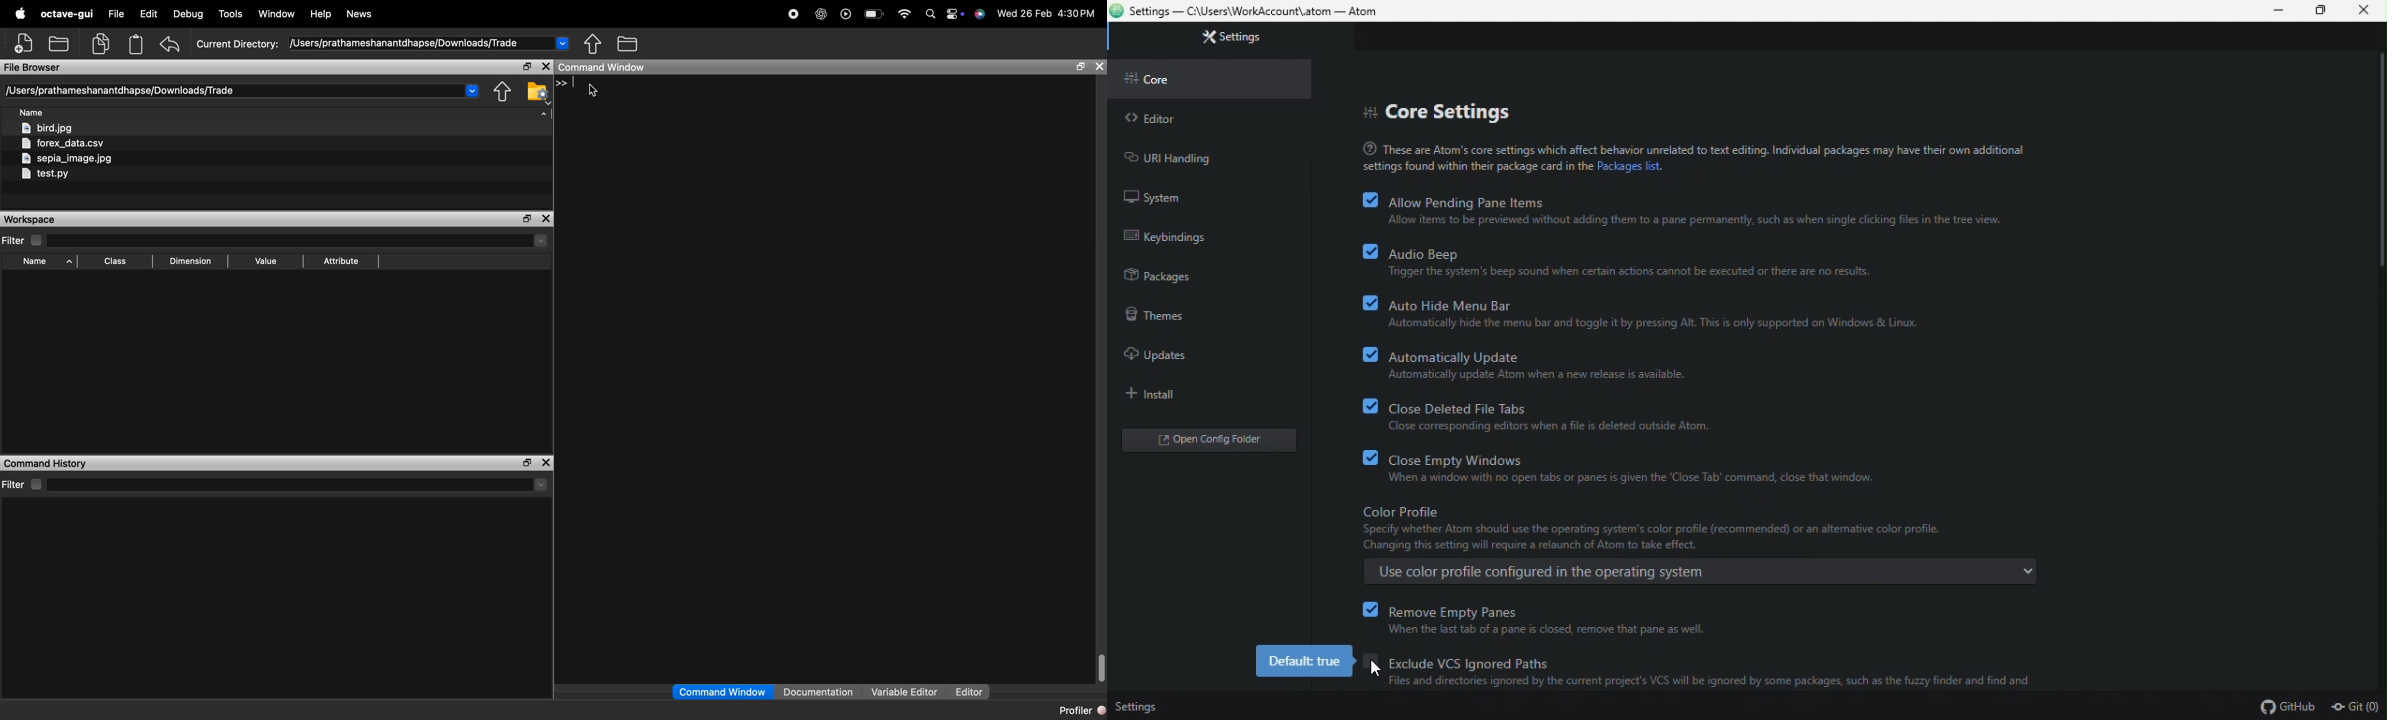 Image resolution: width=2408 pixels, height=728 pixels. What do you see at coordinates (1254, 10) in the screenshot?
I see `File name and file path` at bounding box center [1254, 10].